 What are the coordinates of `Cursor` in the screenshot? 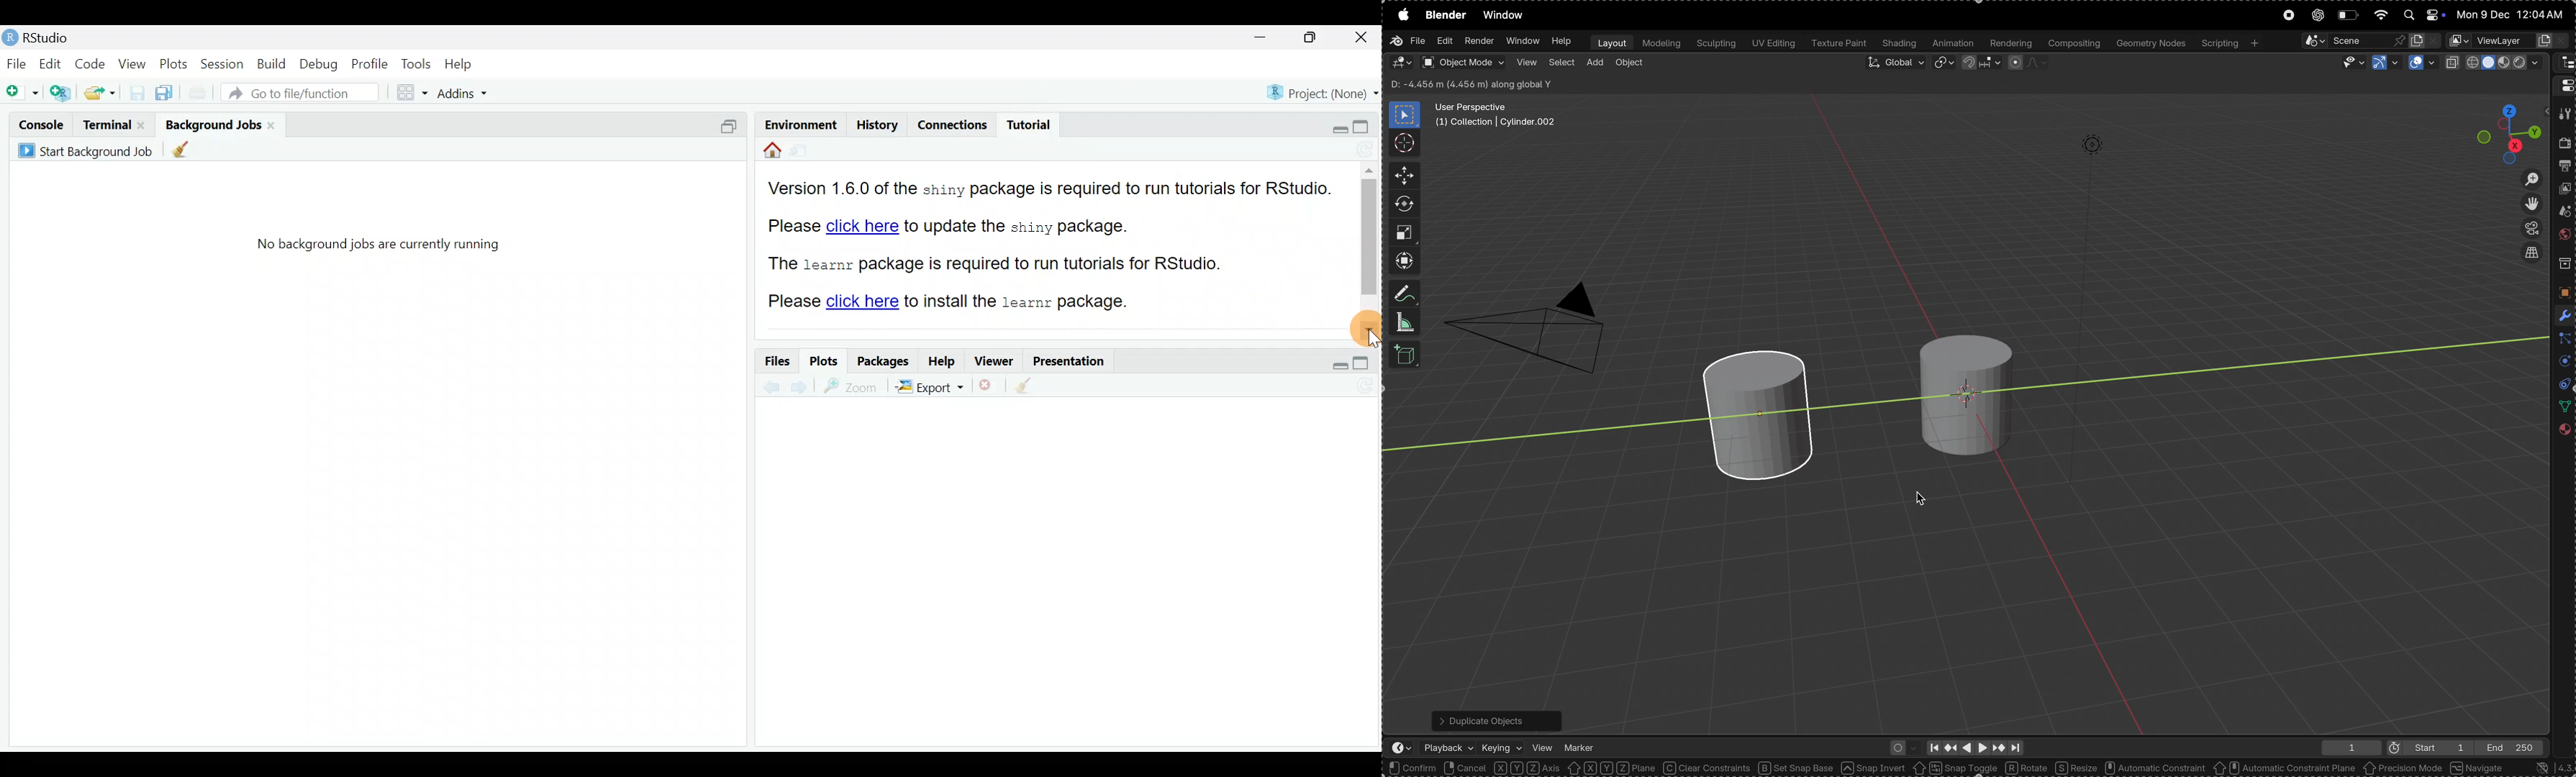 It's located at (1364, 322).